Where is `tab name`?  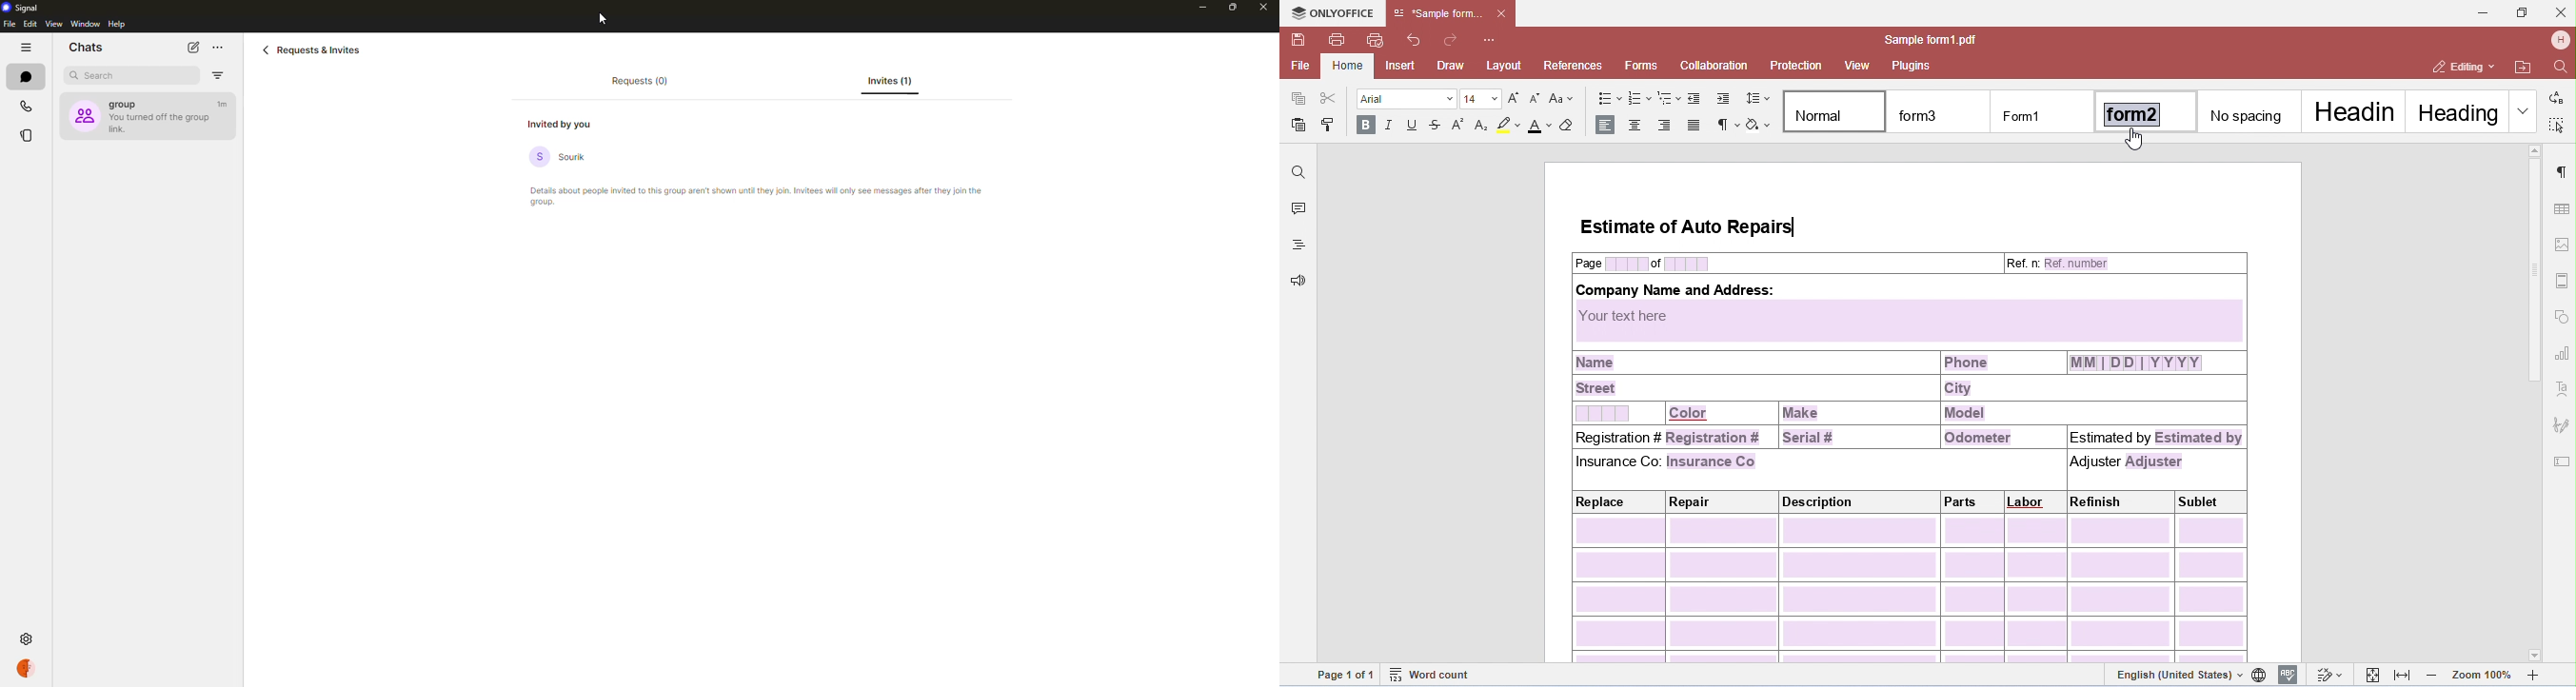 tab name is located at coordinates (1438, 13).